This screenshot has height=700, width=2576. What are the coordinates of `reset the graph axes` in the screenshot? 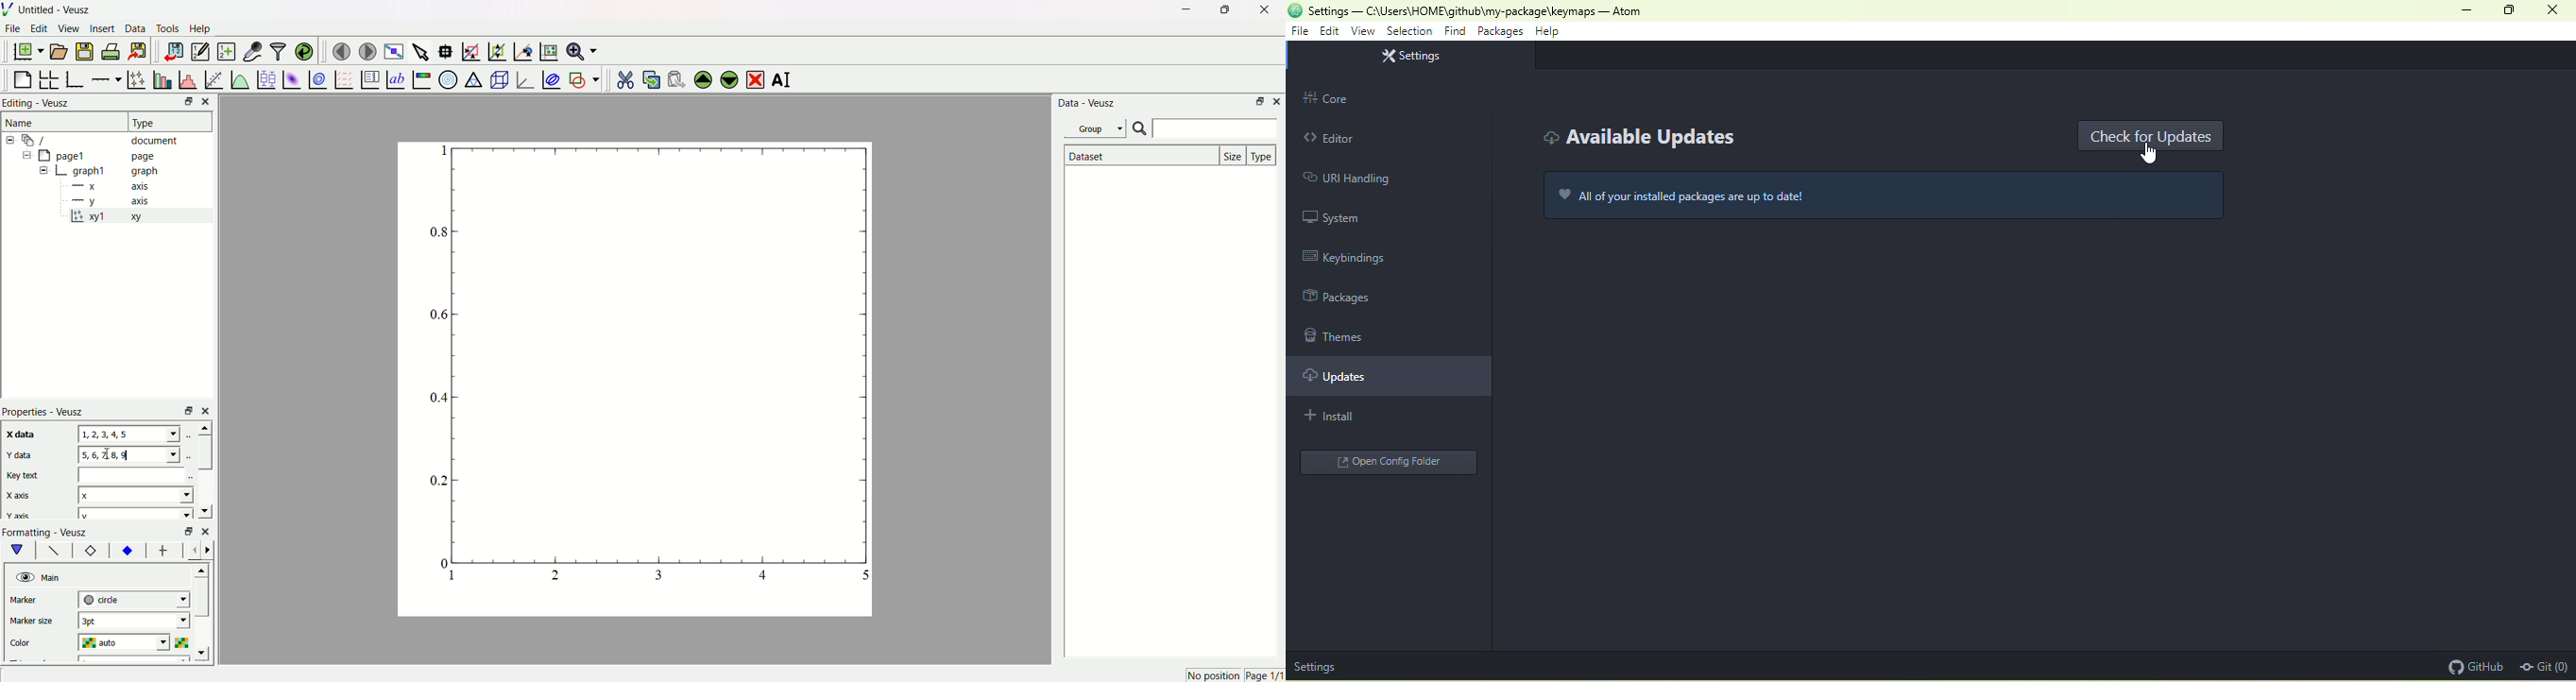 It's located at (547, 49).